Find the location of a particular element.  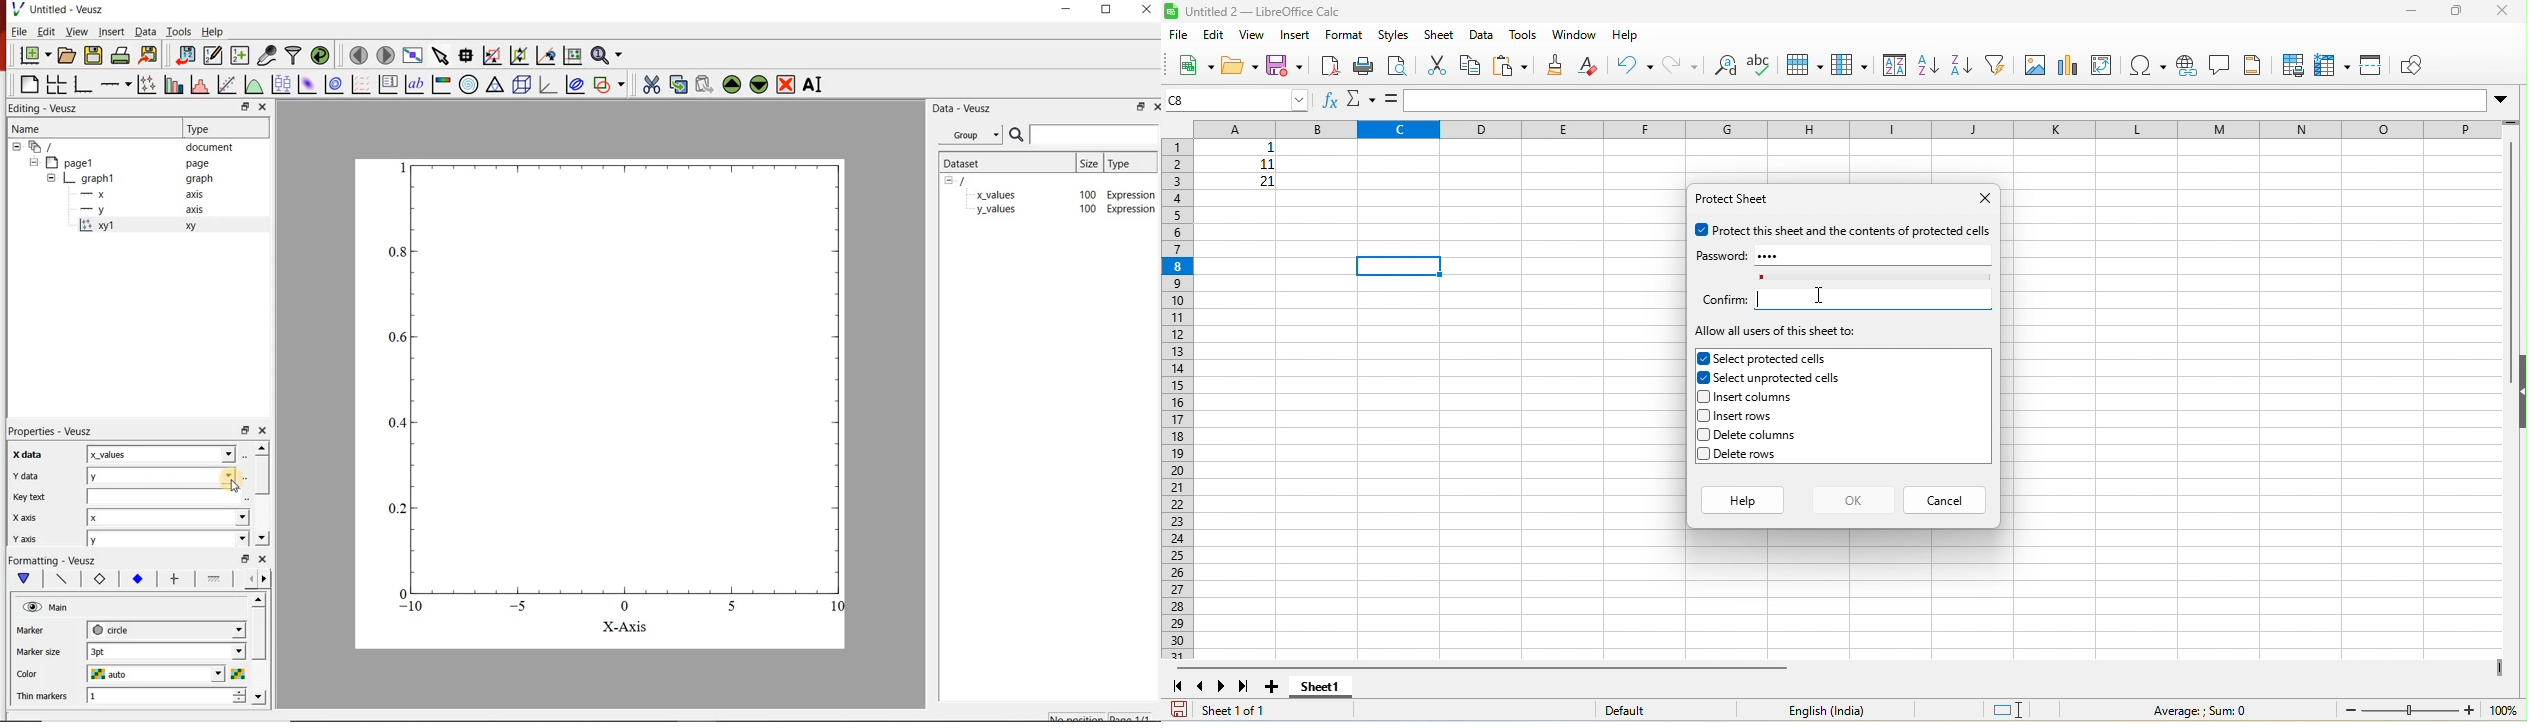

default is located at coordinates (1639, 710).